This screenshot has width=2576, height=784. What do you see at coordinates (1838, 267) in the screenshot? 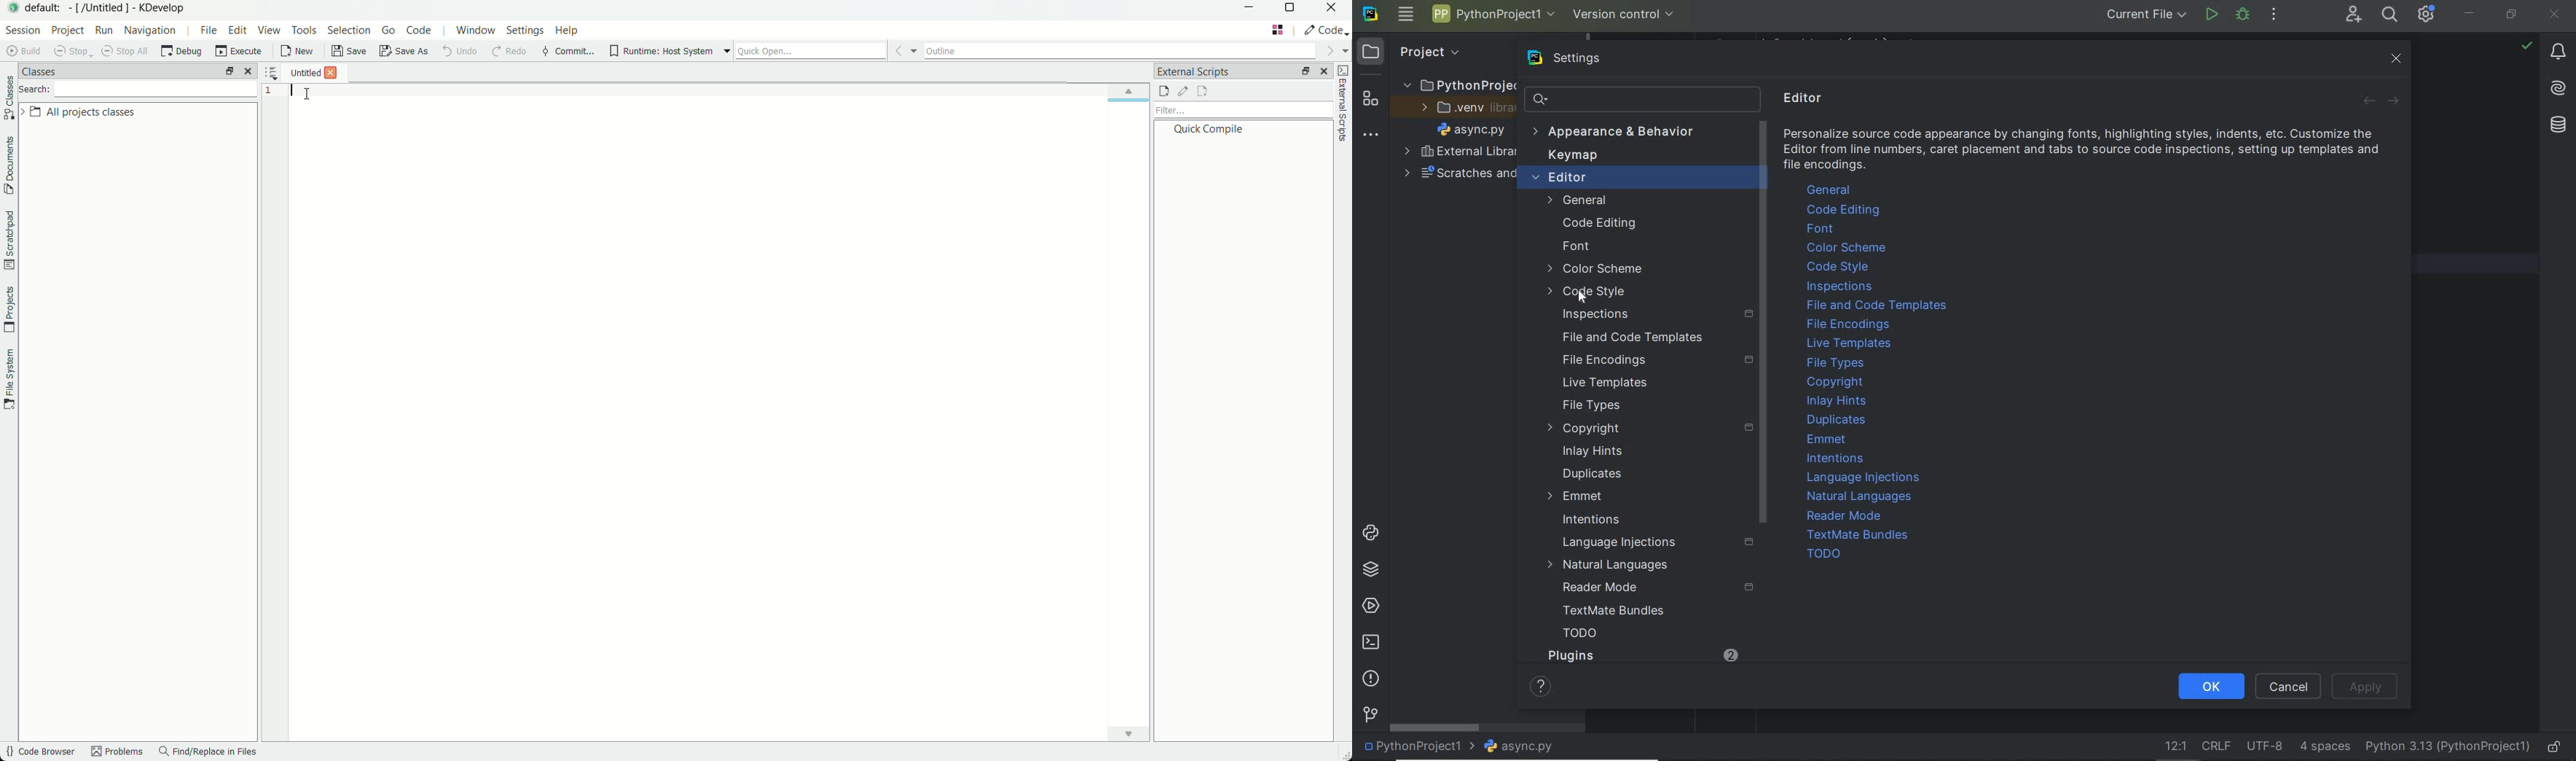
I see `code style` at bounding box center [1838, 267].